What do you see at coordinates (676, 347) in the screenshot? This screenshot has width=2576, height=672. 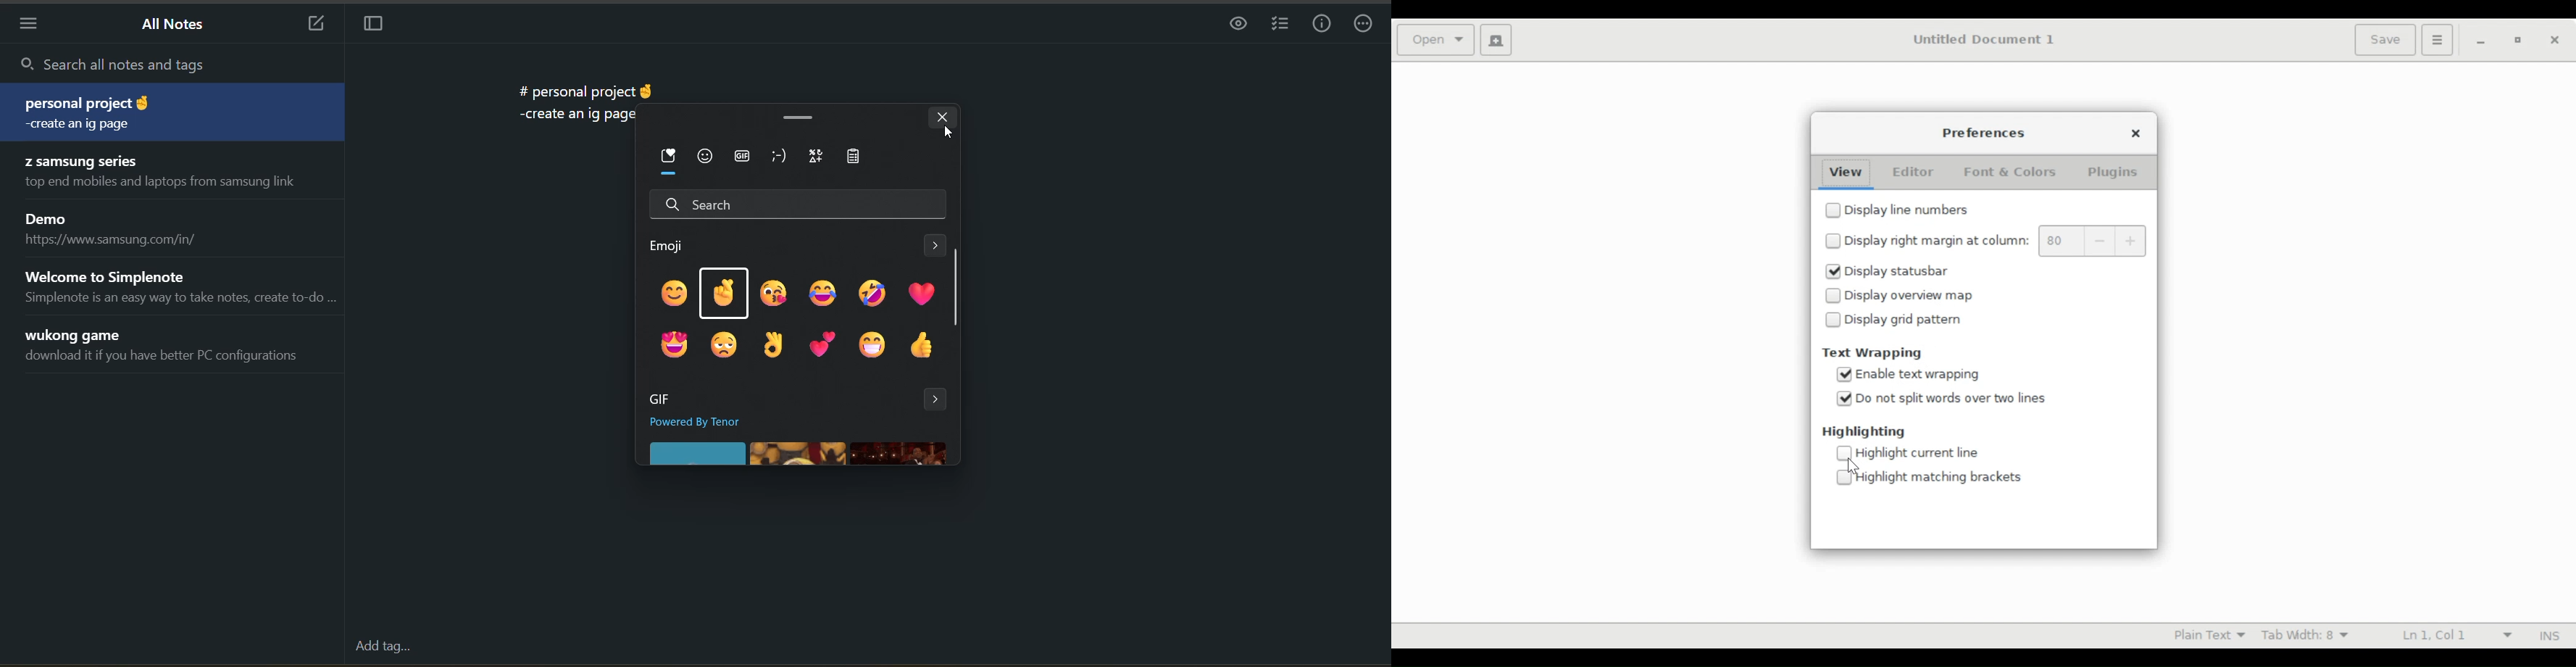 I see `emoji 7` at bounding box center [676, 347].